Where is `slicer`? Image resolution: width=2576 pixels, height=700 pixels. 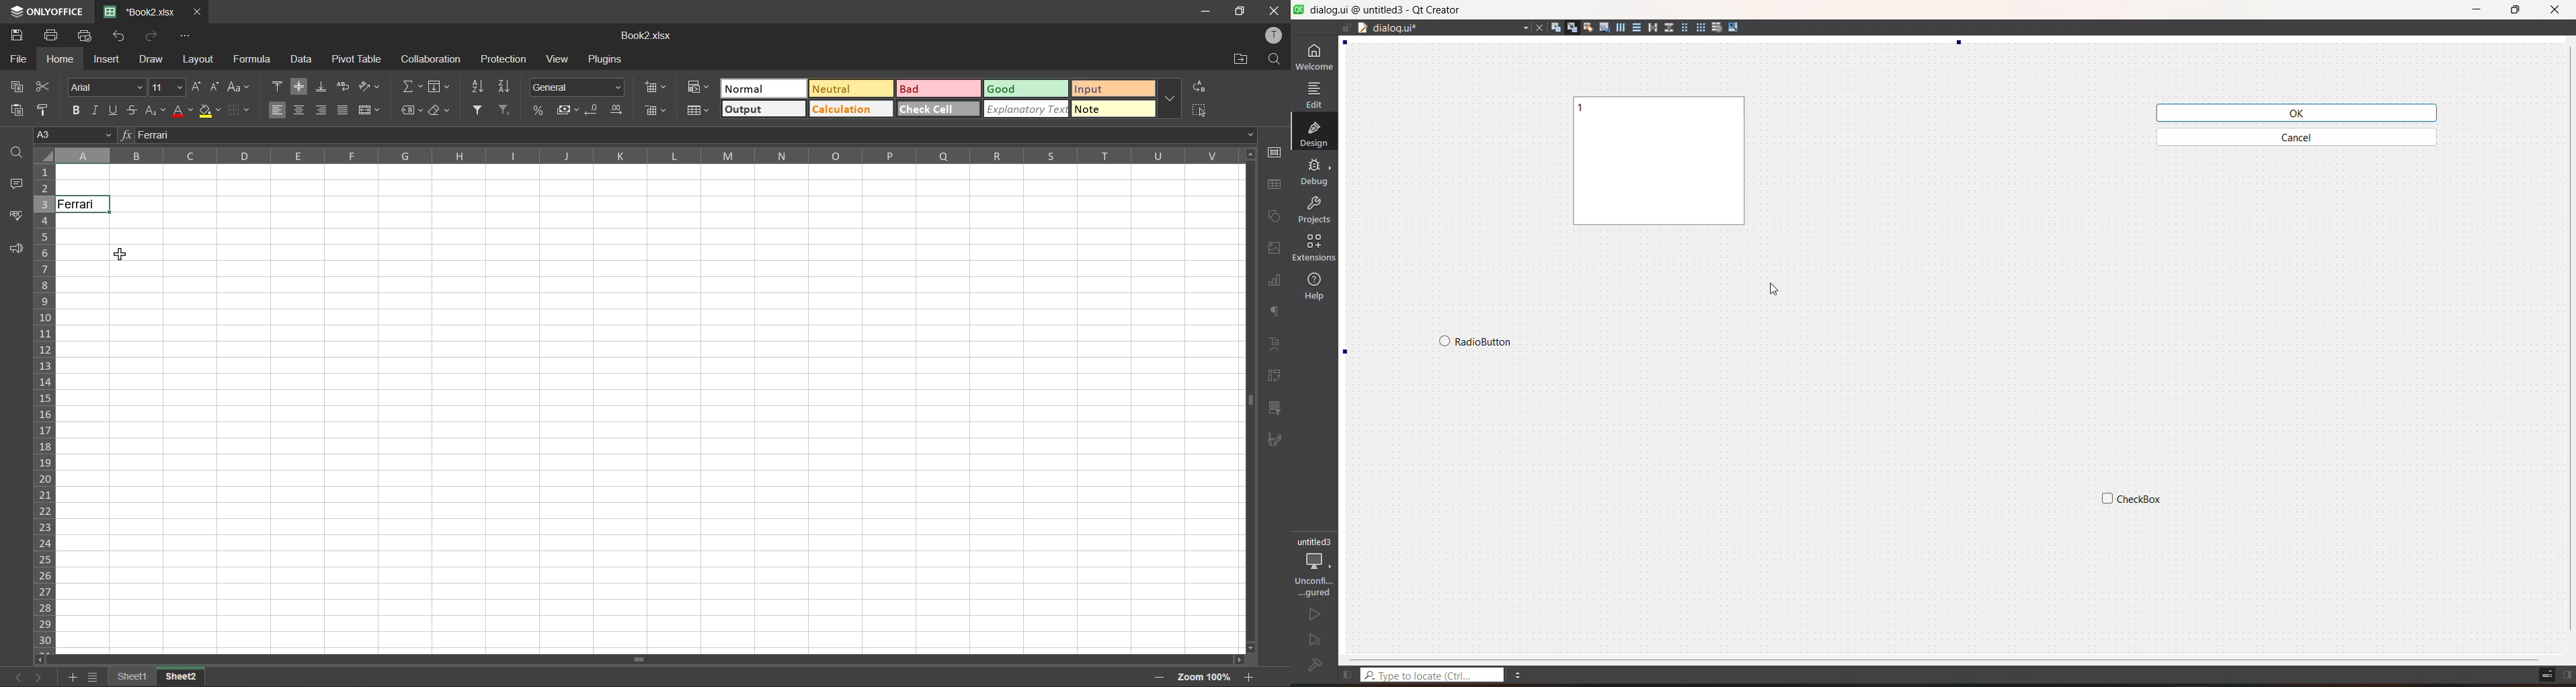 slicer is located at coordinates (1274, 411).